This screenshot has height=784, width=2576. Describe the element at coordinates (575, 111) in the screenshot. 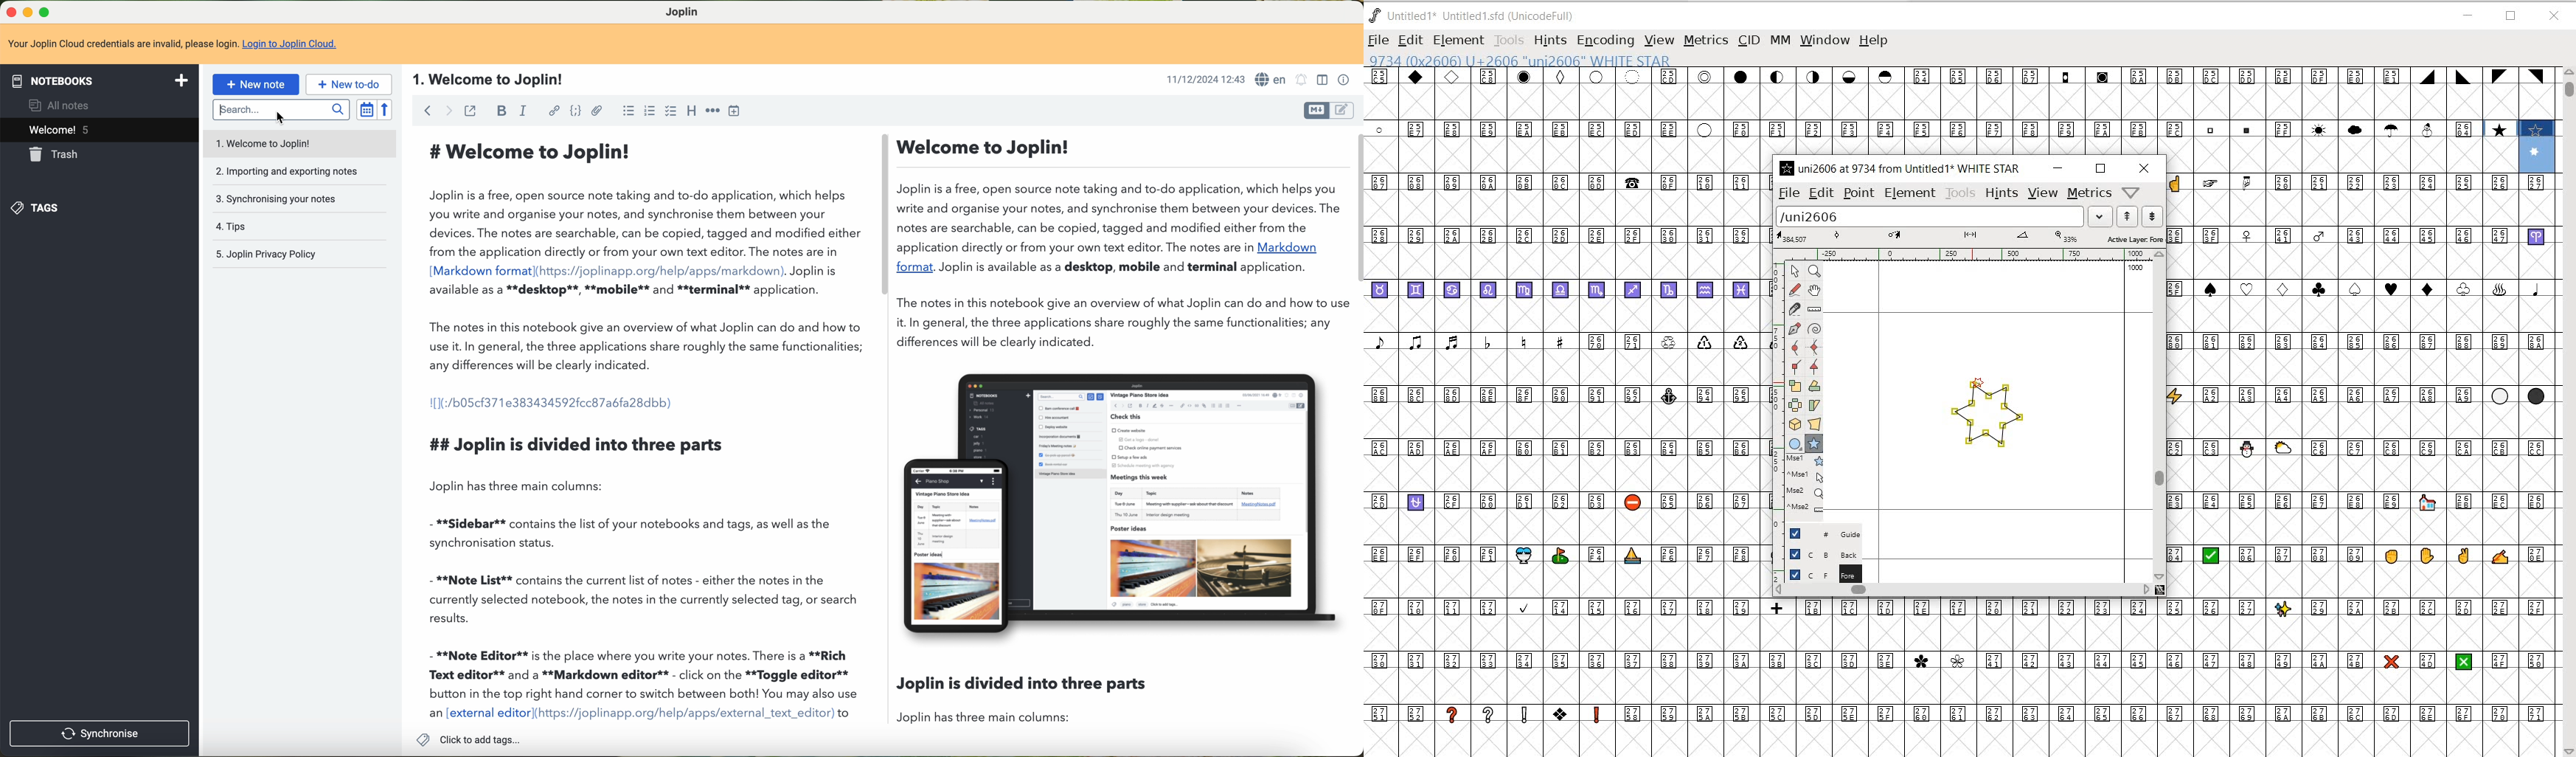

I see `code` at that location.